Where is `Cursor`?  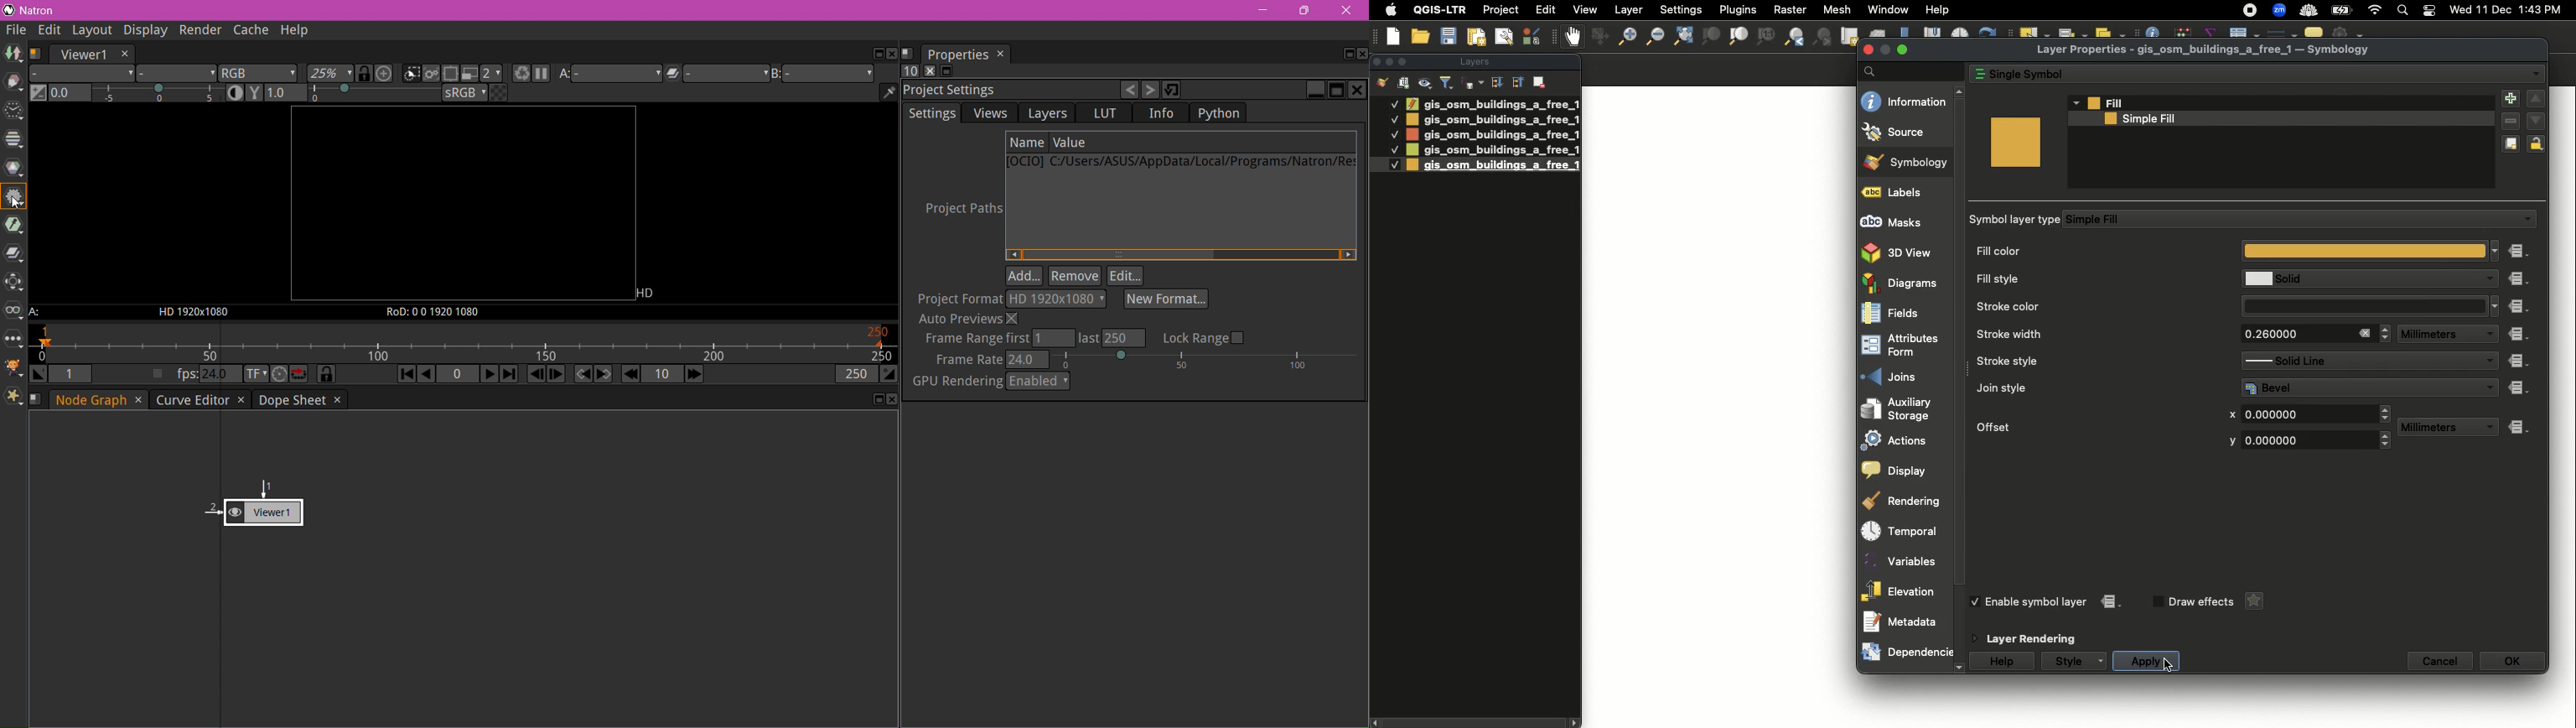 Cursor is located at coordinates (2165, 663).